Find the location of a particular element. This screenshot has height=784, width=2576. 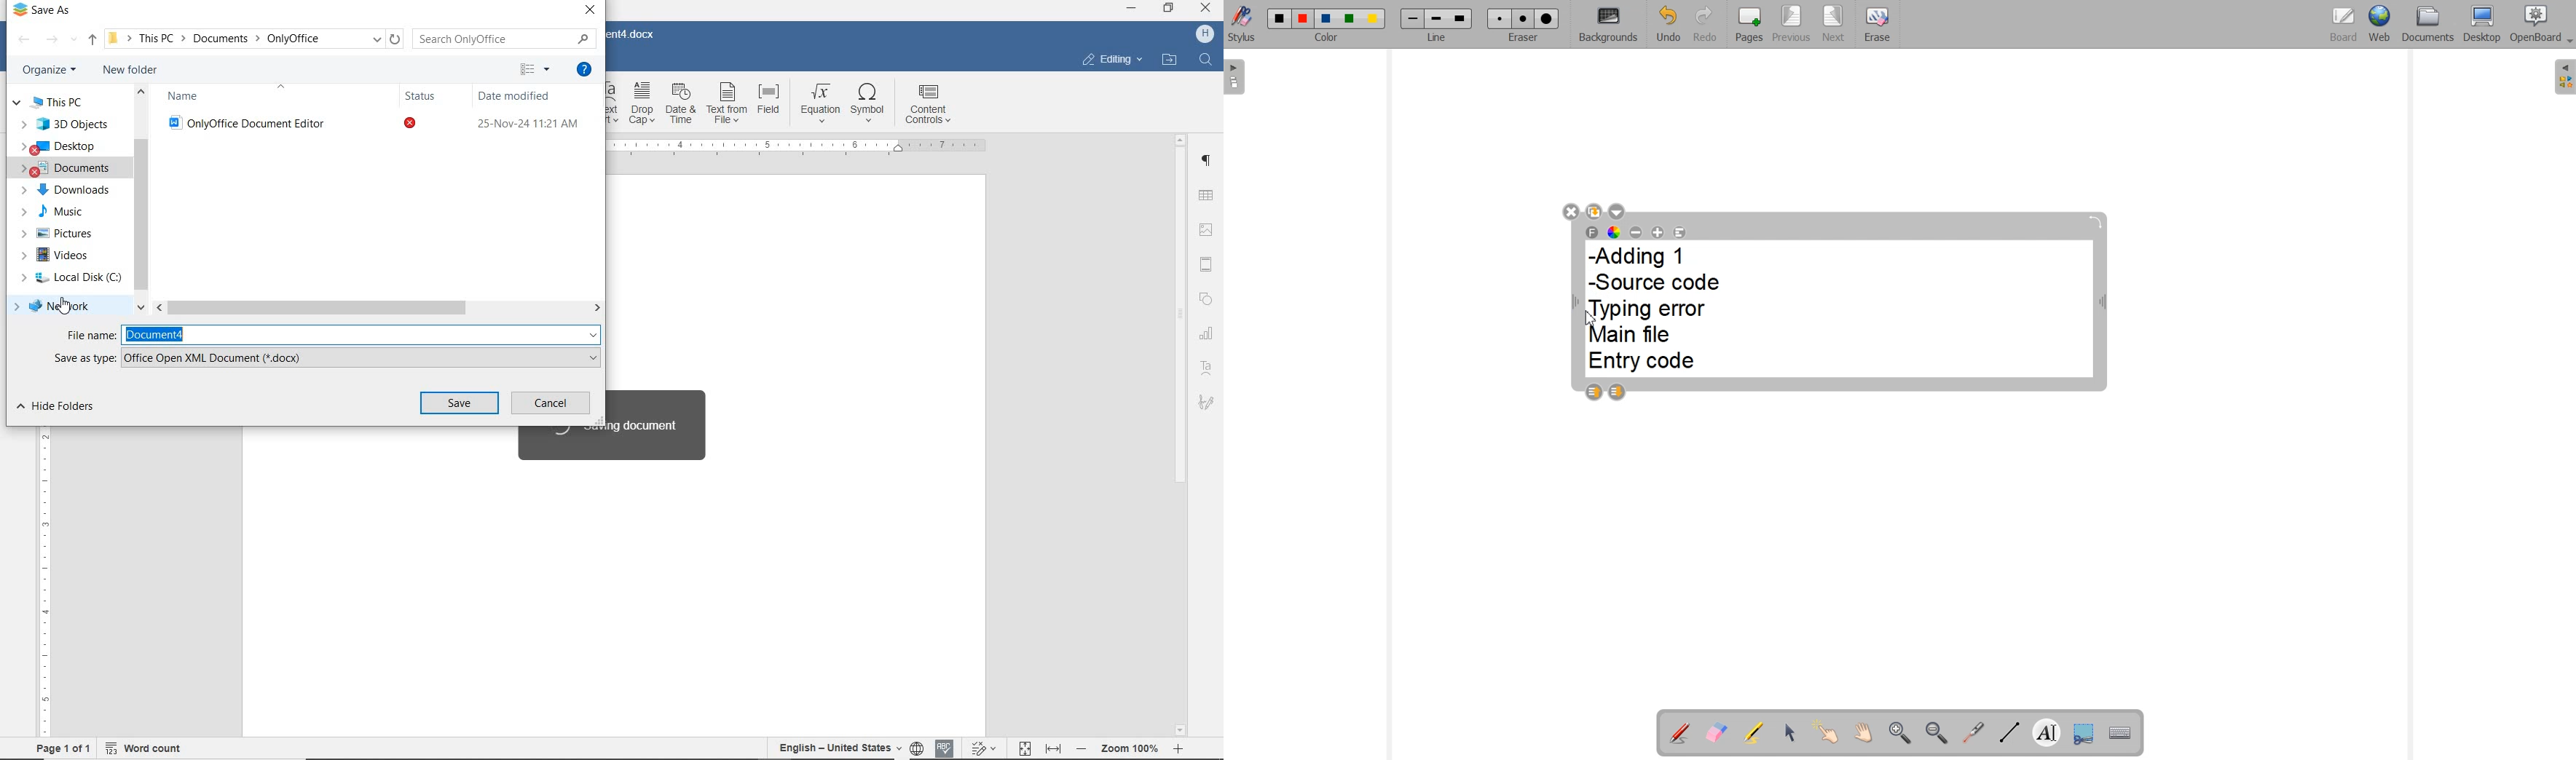

backward is located at coordinates (25, 39).